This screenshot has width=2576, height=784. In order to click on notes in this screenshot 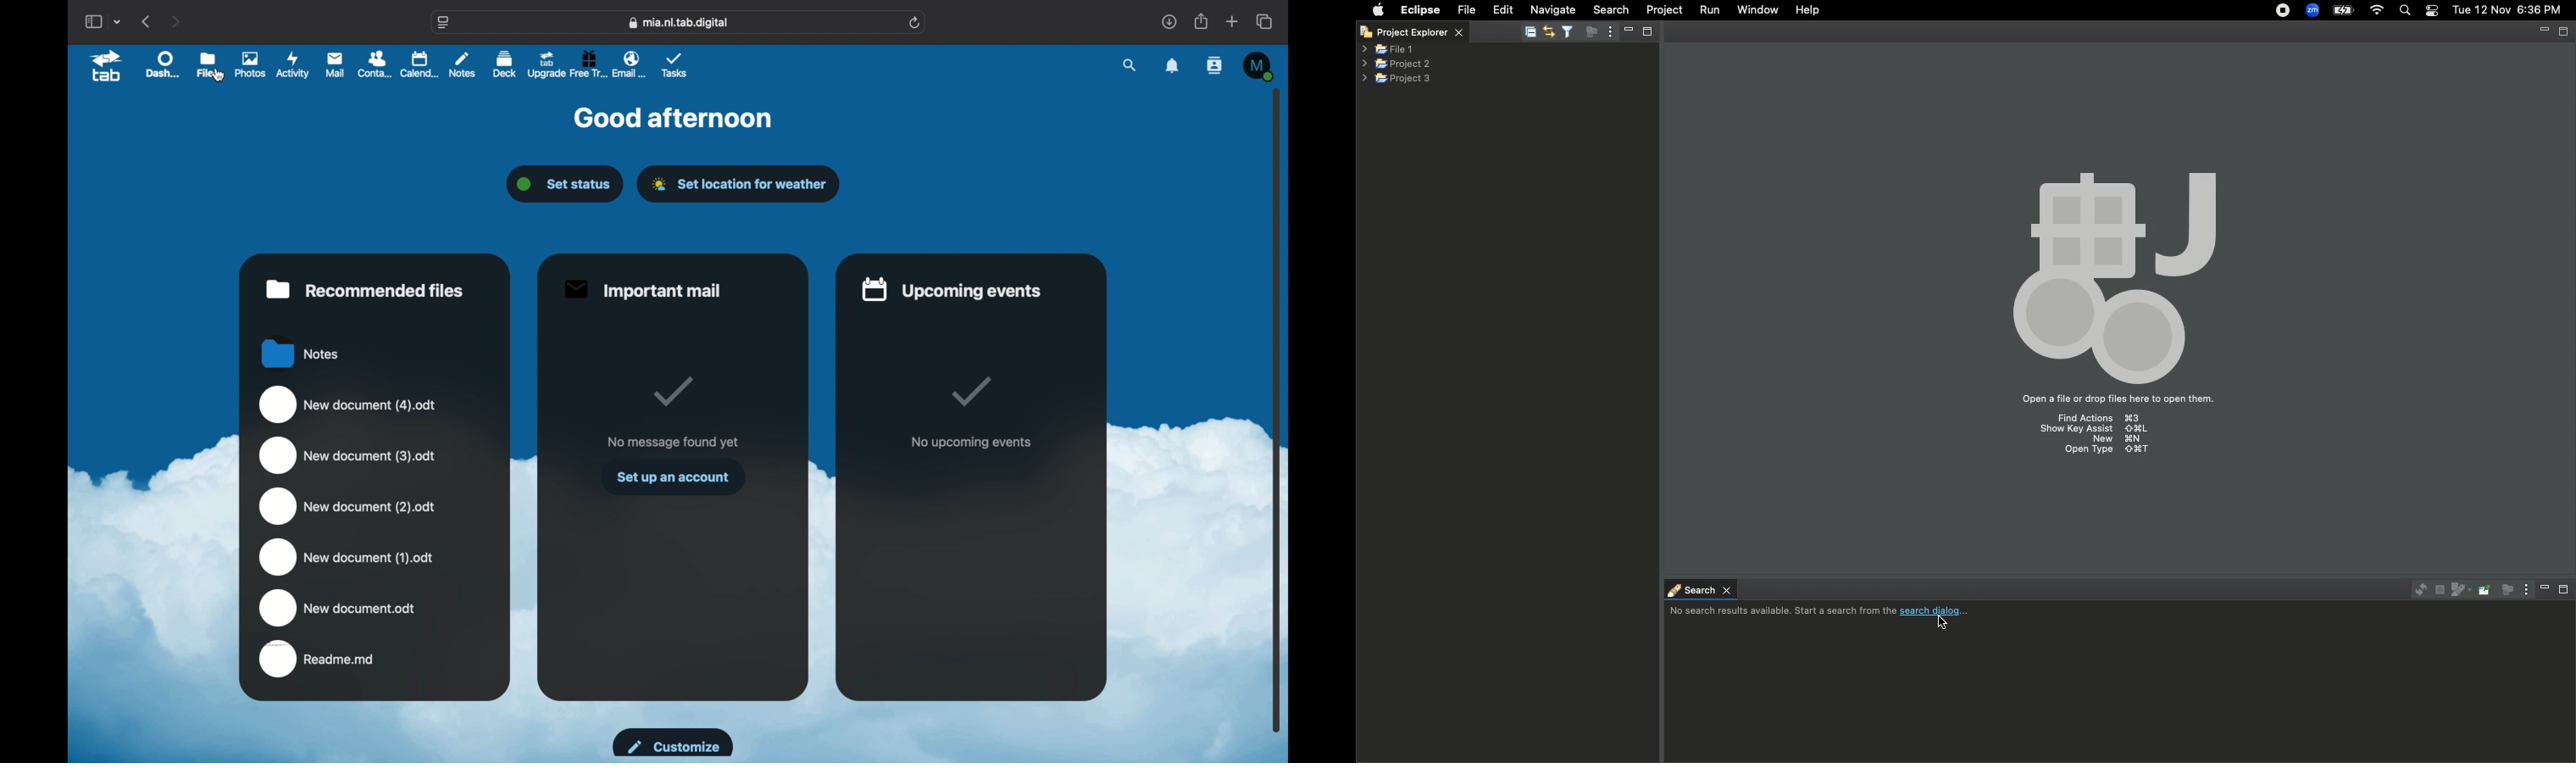, I will do `click(462, 64)`.